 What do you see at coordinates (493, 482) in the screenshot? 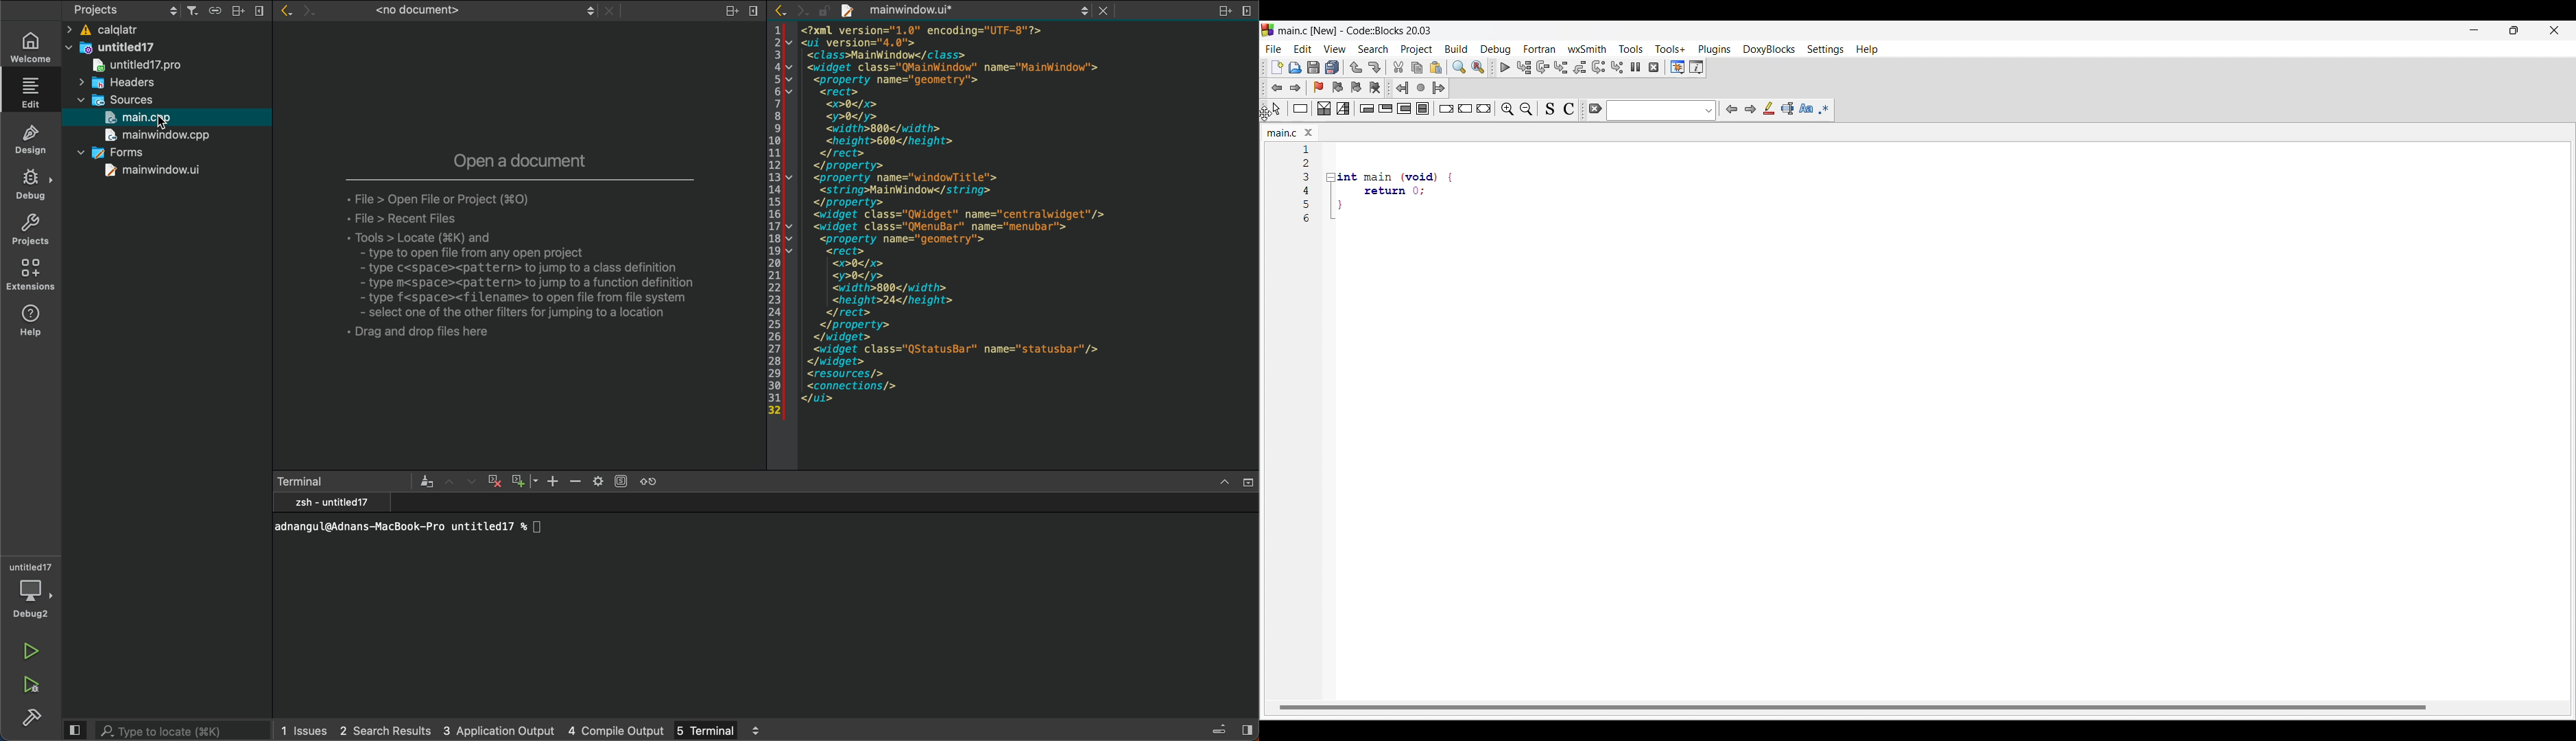
I see `cross` at bounding box center [493, 482].